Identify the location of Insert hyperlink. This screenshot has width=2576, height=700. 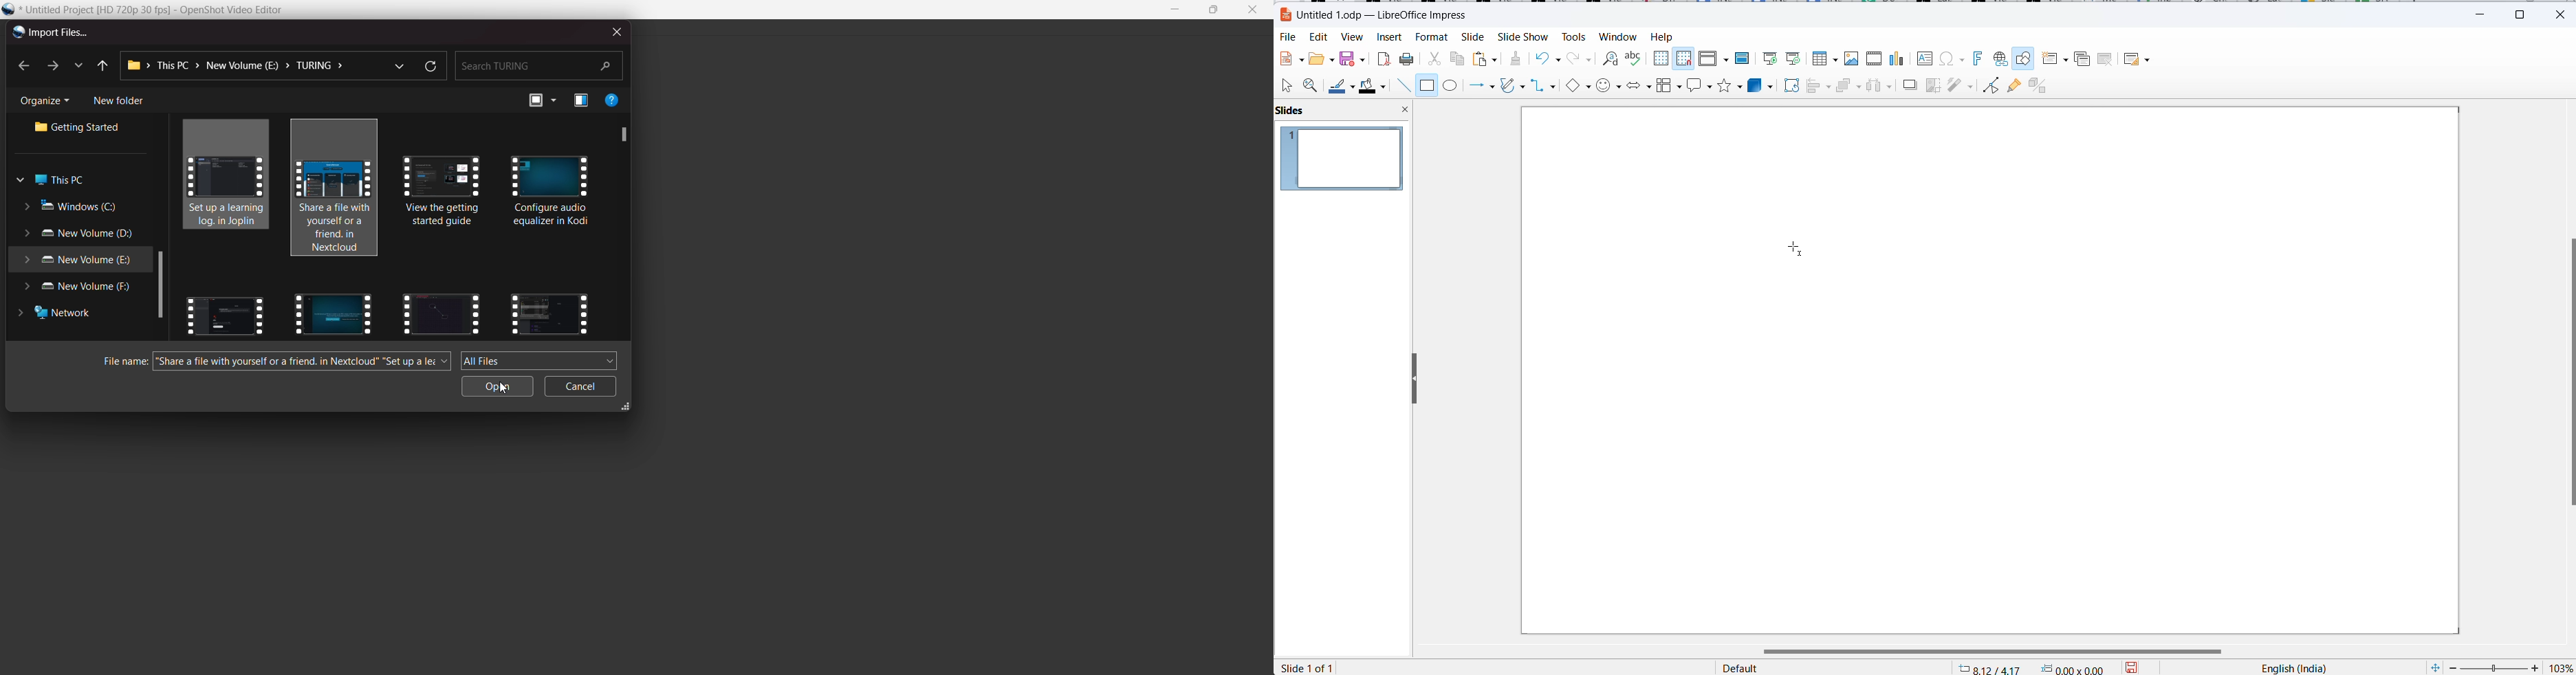
(1998, 60).